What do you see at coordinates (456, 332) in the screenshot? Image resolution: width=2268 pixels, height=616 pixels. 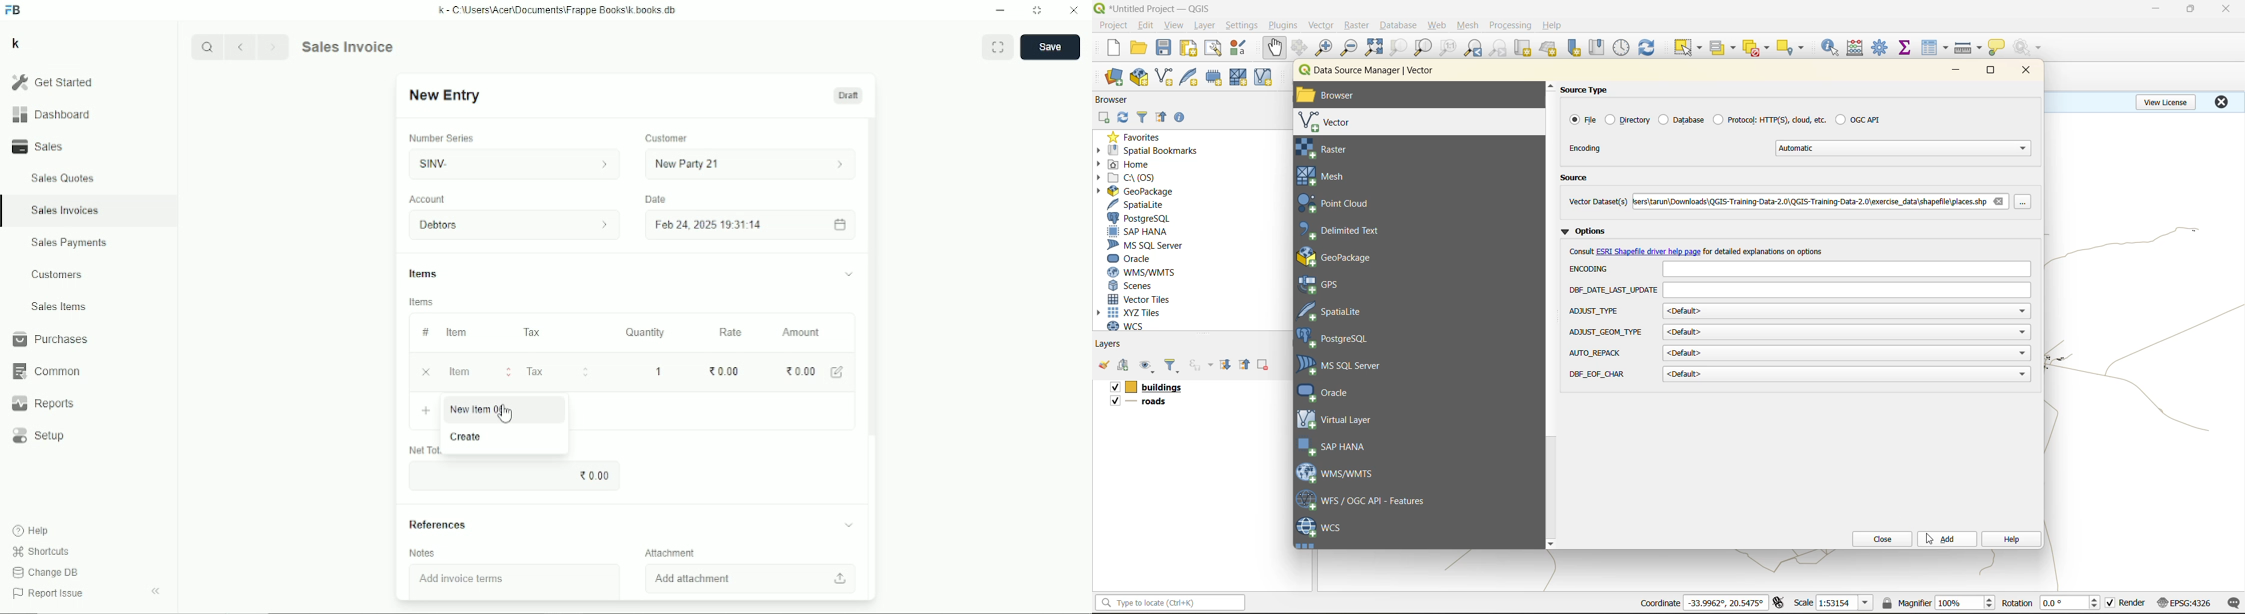 I see `Item` at bounding box center [456, 332].